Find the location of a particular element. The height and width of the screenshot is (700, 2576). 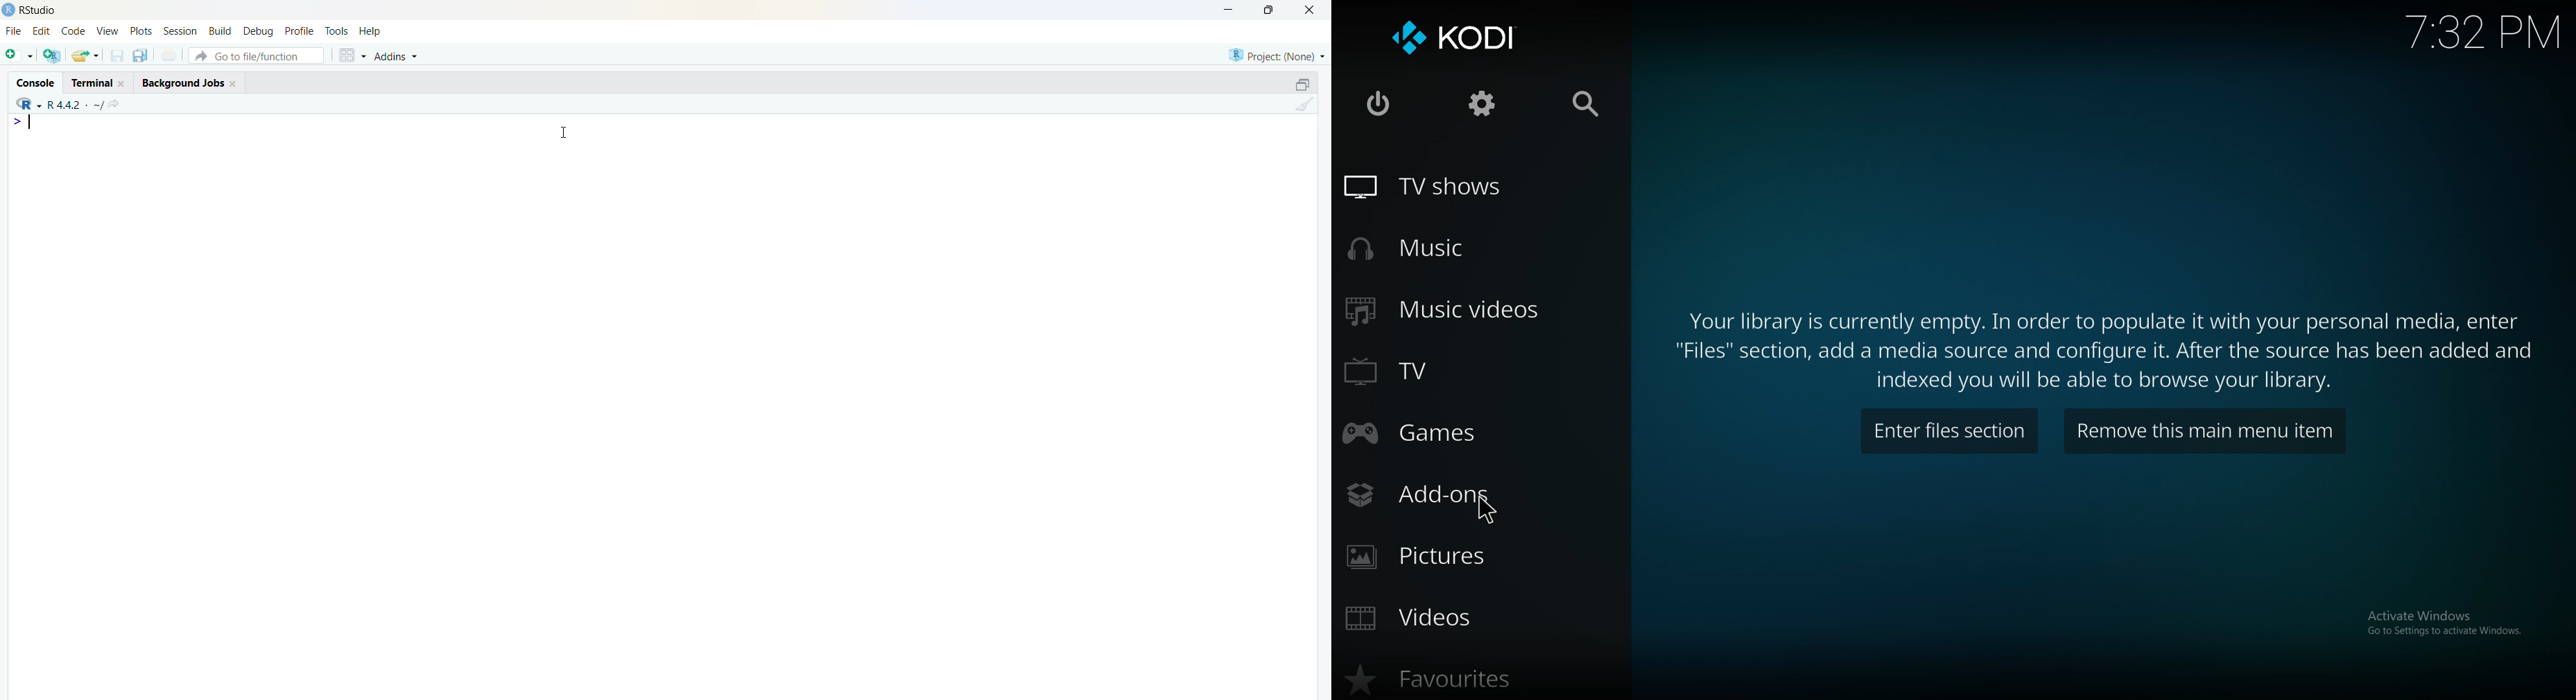

maximize is located at coordinates (1273, 10).